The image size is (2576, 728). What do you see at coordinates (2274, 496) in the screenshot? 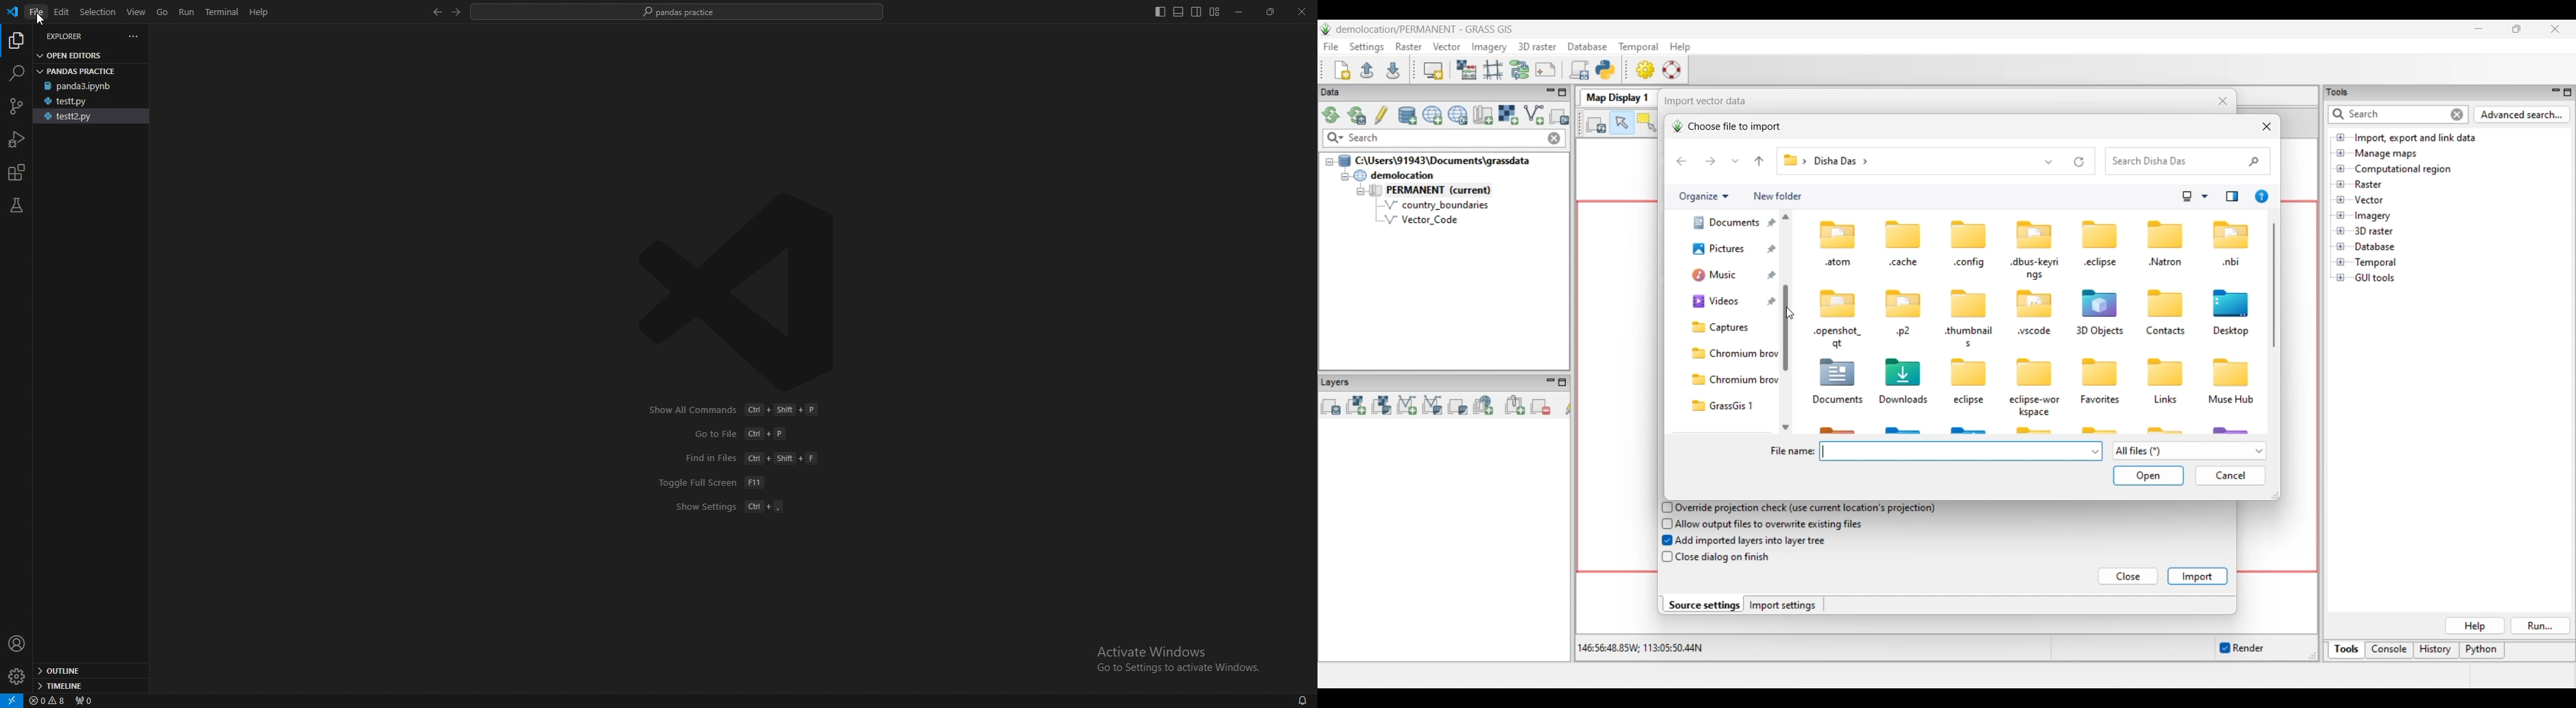
I see `Change width or height of current window` at bounding box center [2274, 496].